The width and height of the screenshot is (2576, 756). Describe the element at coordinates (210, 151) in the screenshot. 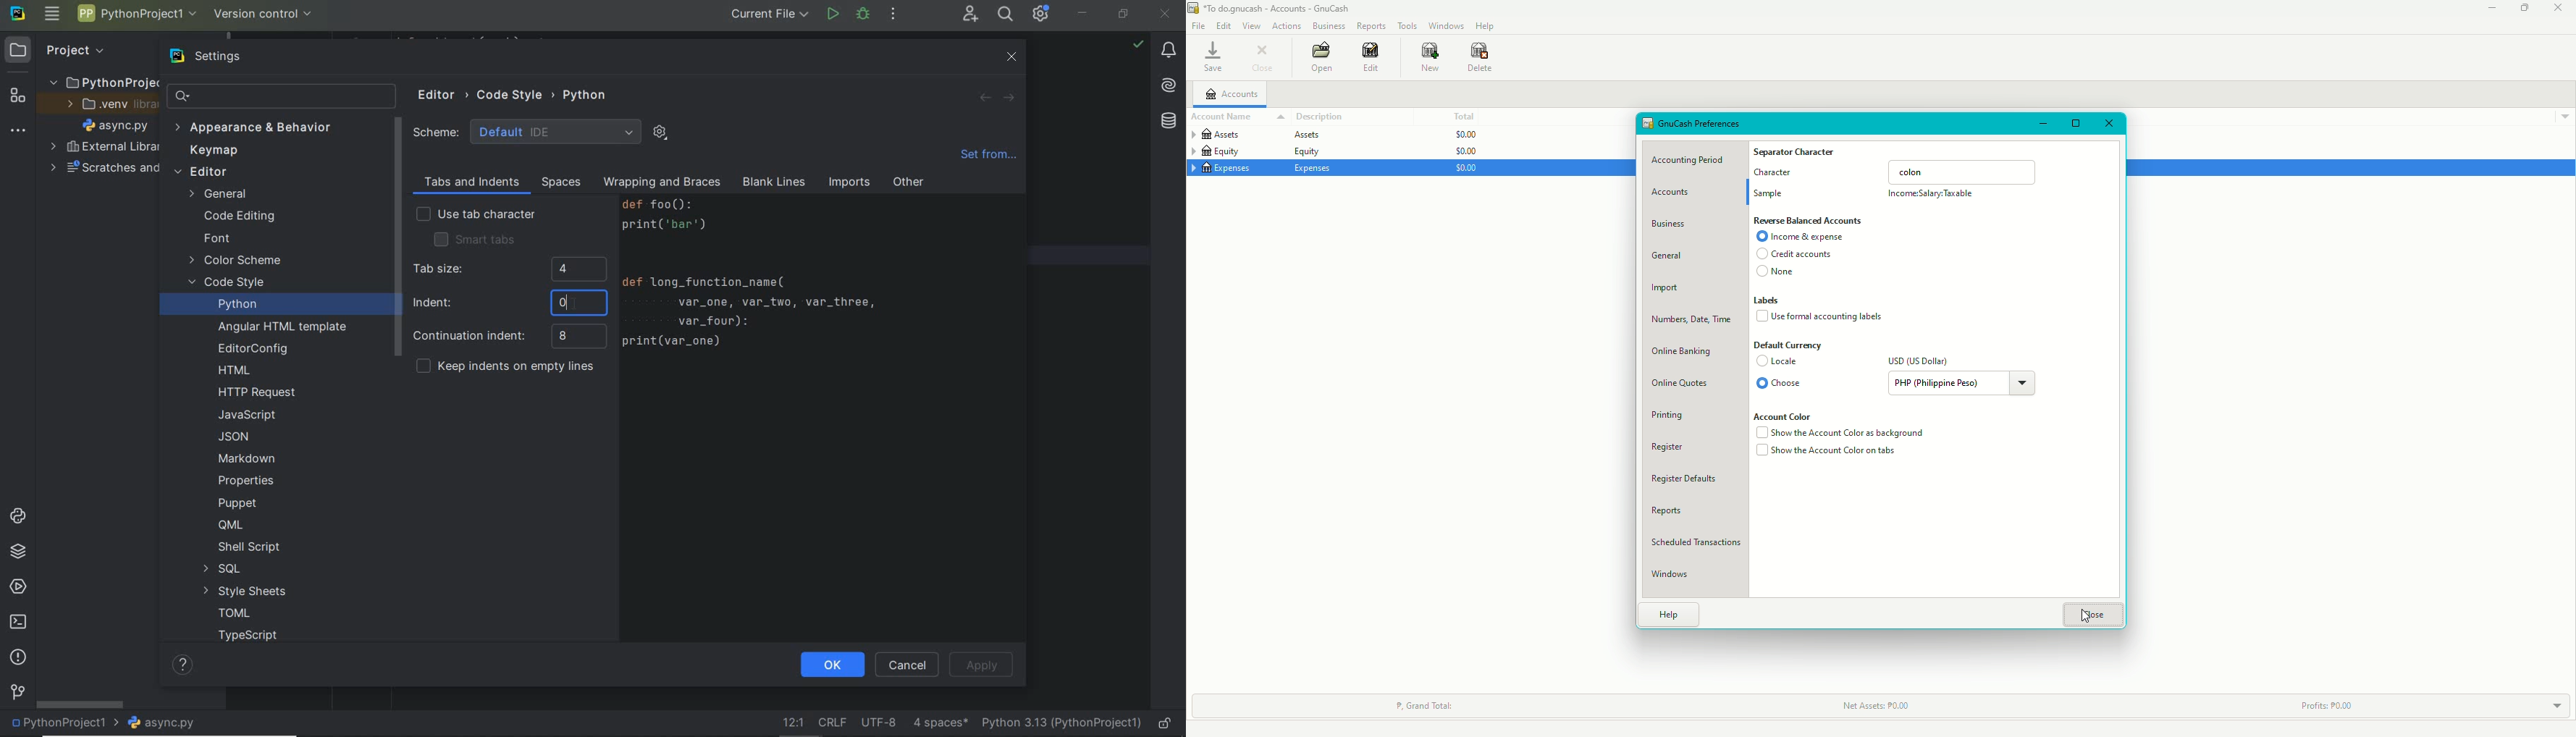

I see `Keymap` at that location.